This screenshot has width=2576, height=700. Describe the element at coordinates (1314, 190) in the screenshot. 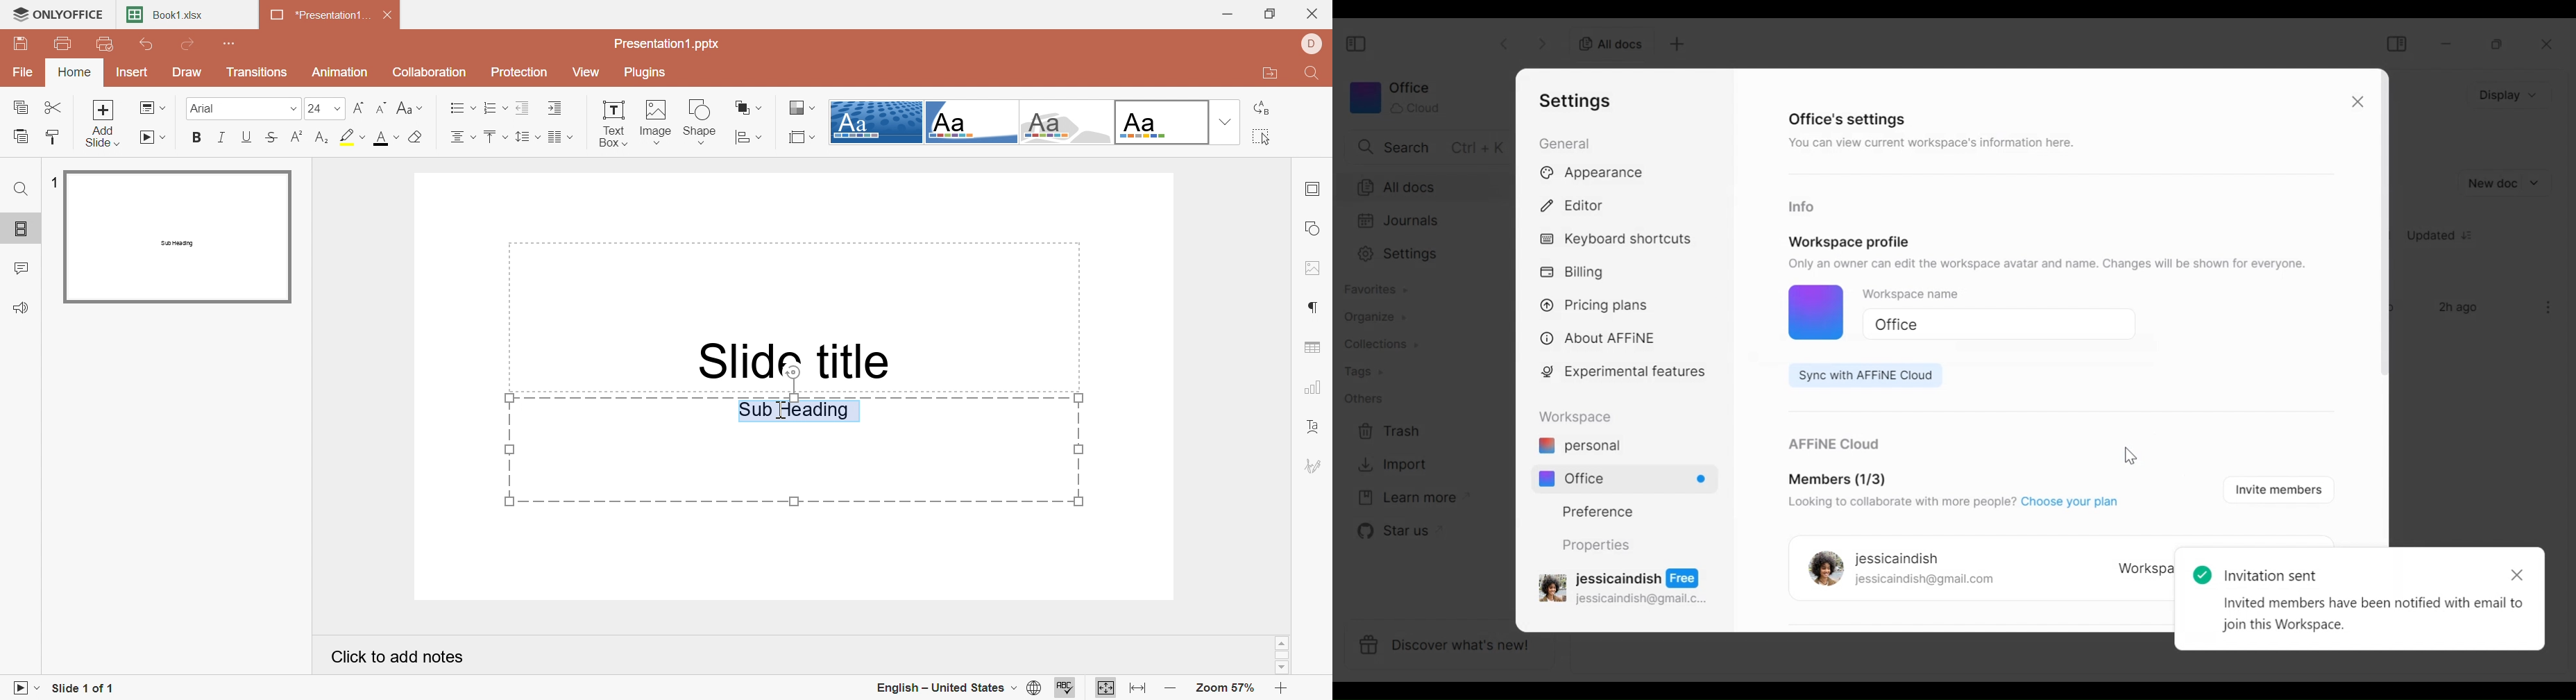

I see `Slide settings` at that location.